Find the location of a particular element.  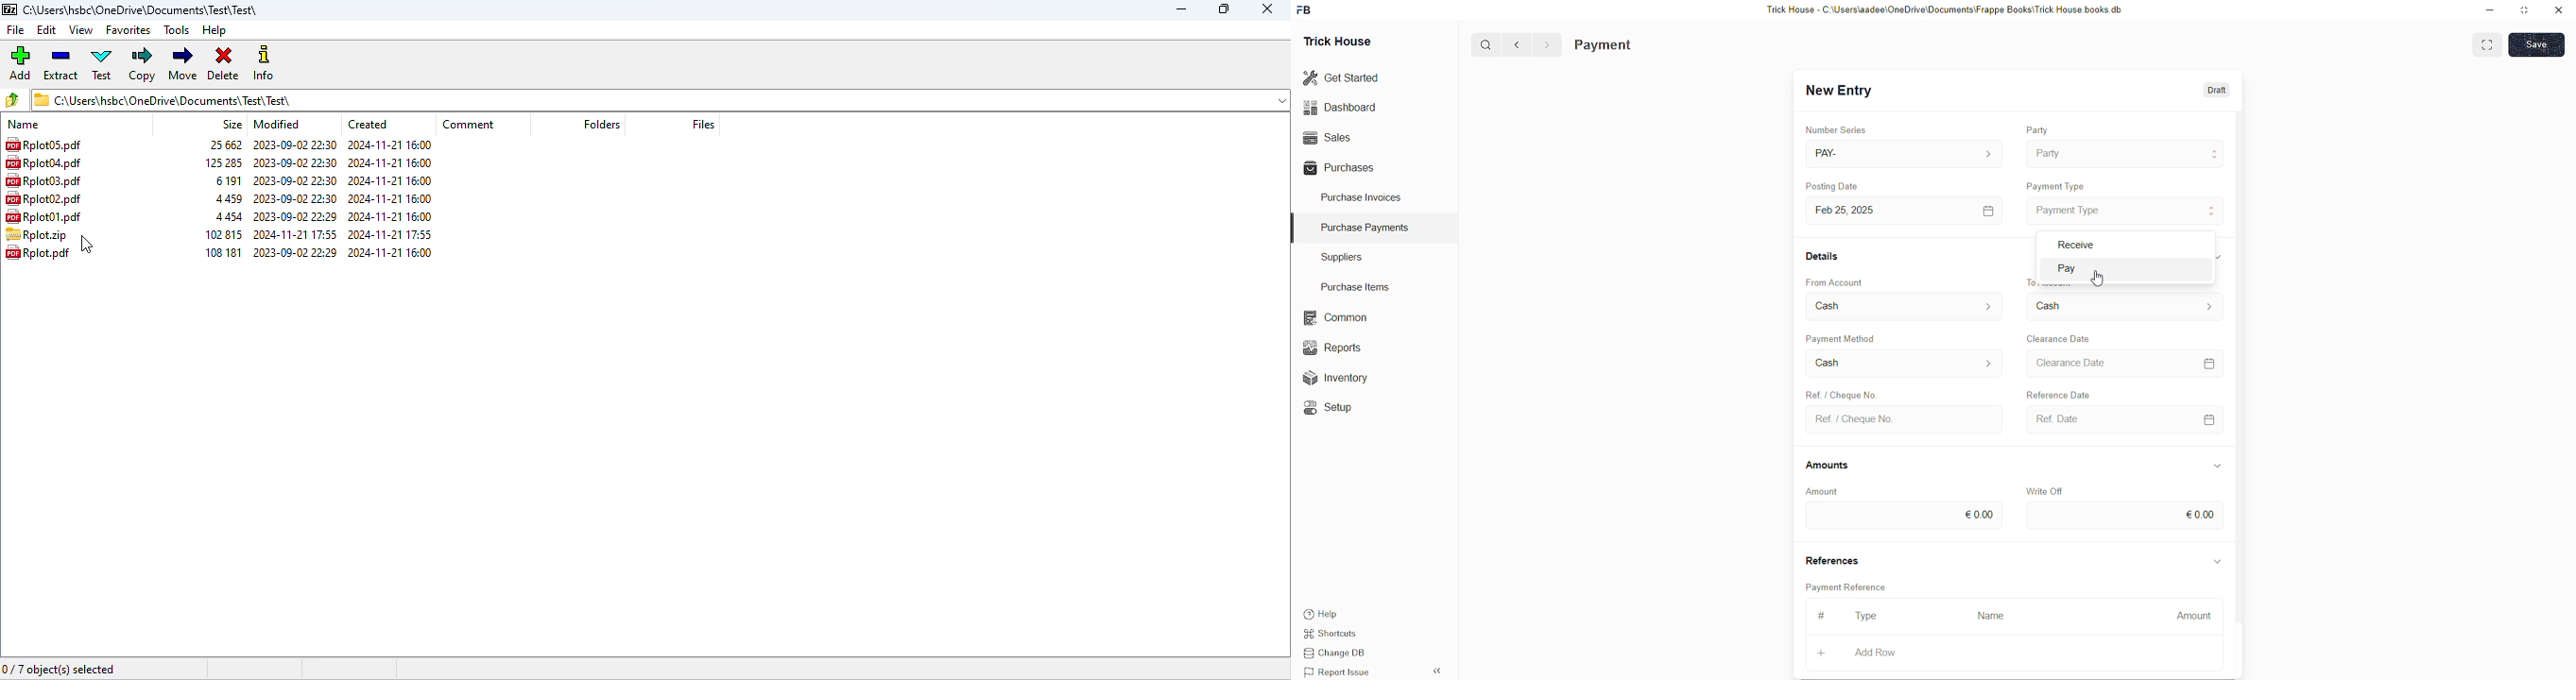

close is located at coordinates (2559, 10).